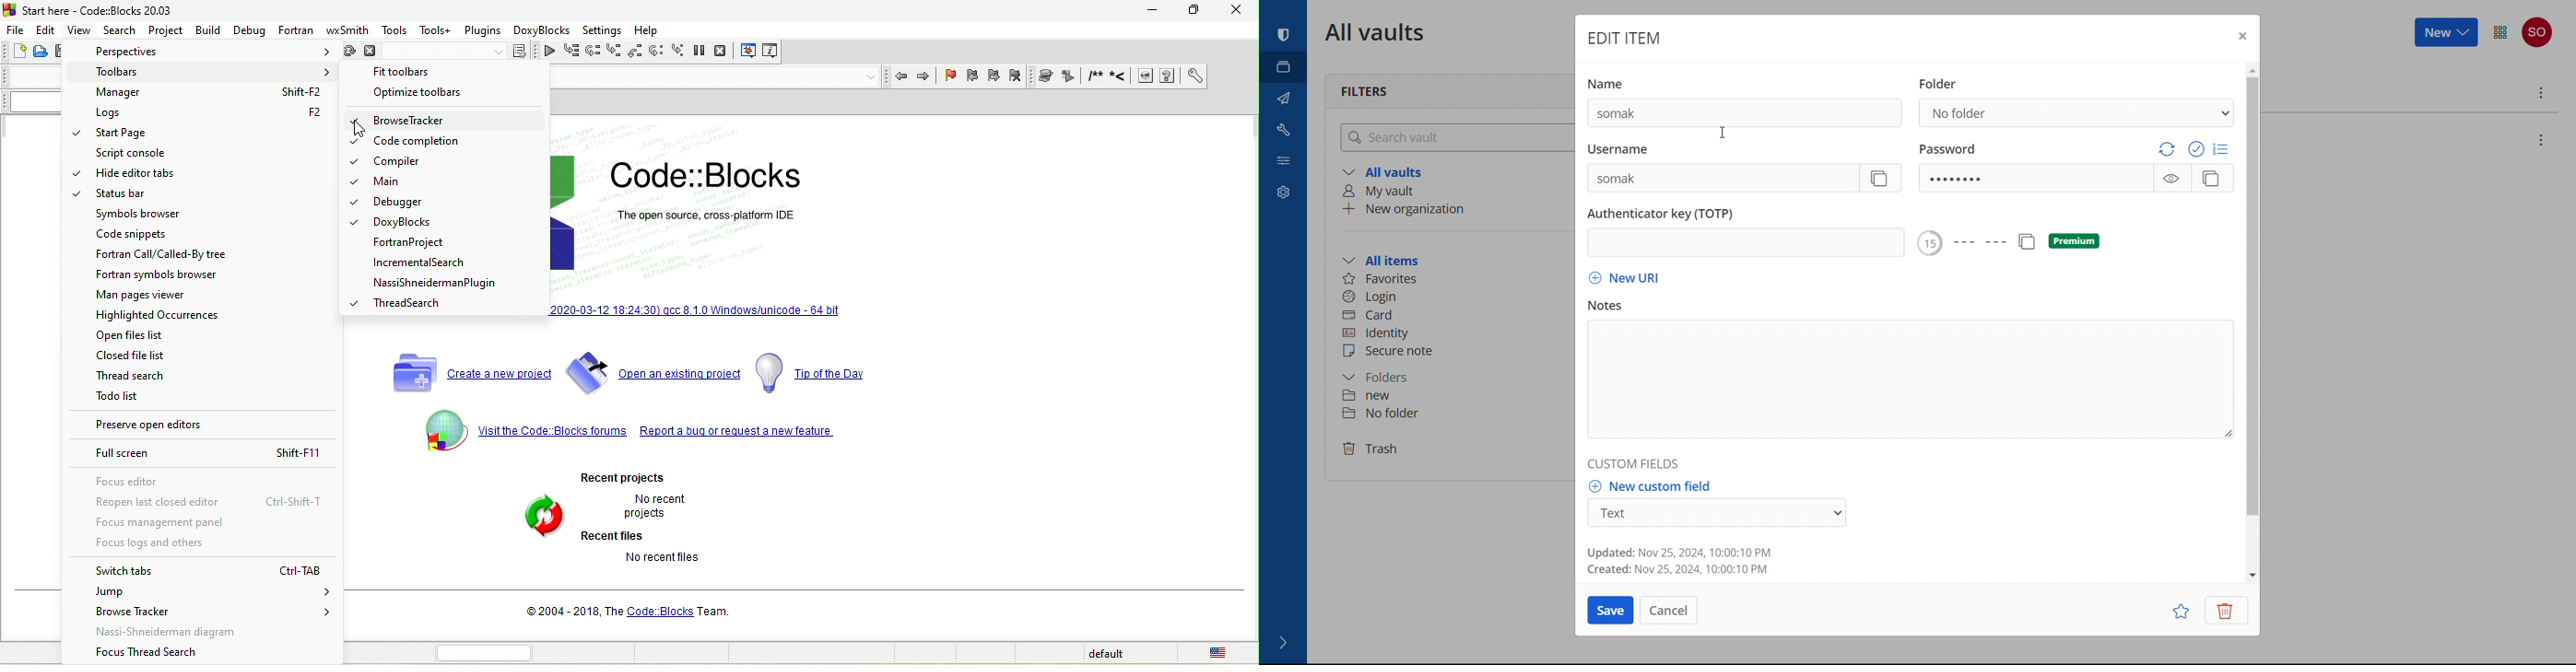 The width and height of the screenshot is (2576, 672). What do you see at coordinates (2077, 113) in the screenshot?
I see `select folder` at bounding box center [2077, 113].